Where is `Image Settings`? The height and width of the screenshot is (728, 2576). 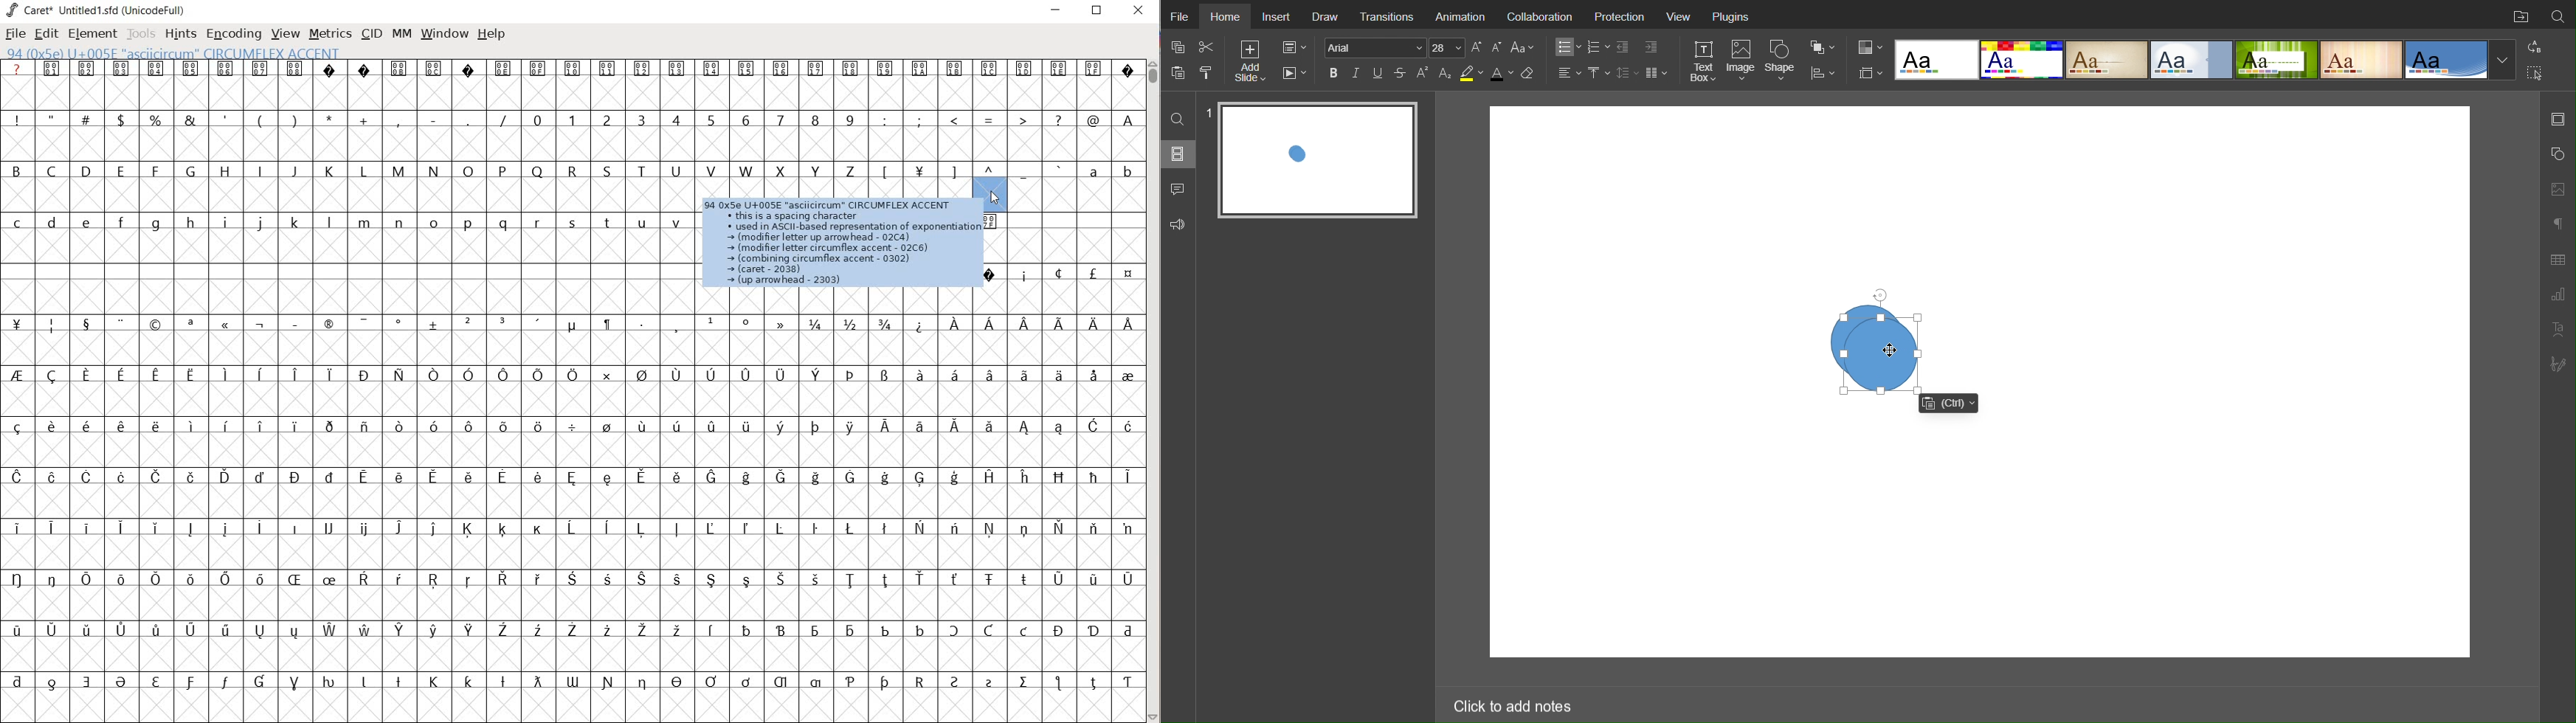
Image Settings is located at coordinates (2557, 187).